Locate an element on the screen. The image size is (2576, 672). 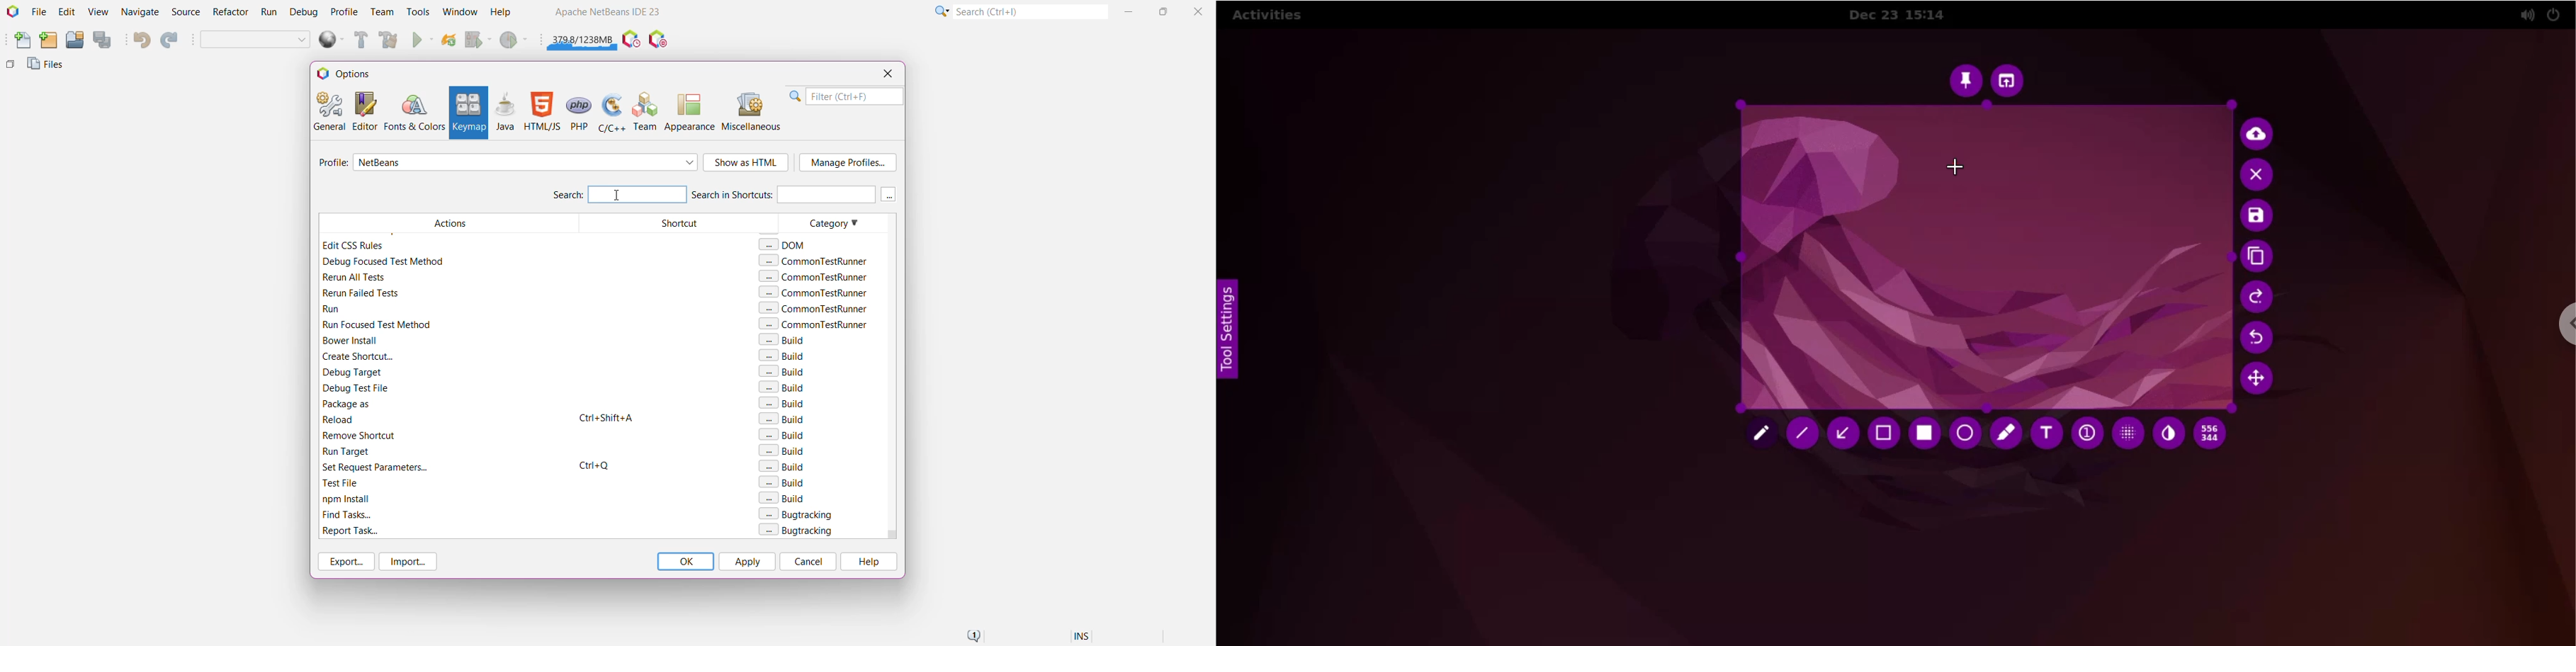
Import is located at coordinates (410, 562).